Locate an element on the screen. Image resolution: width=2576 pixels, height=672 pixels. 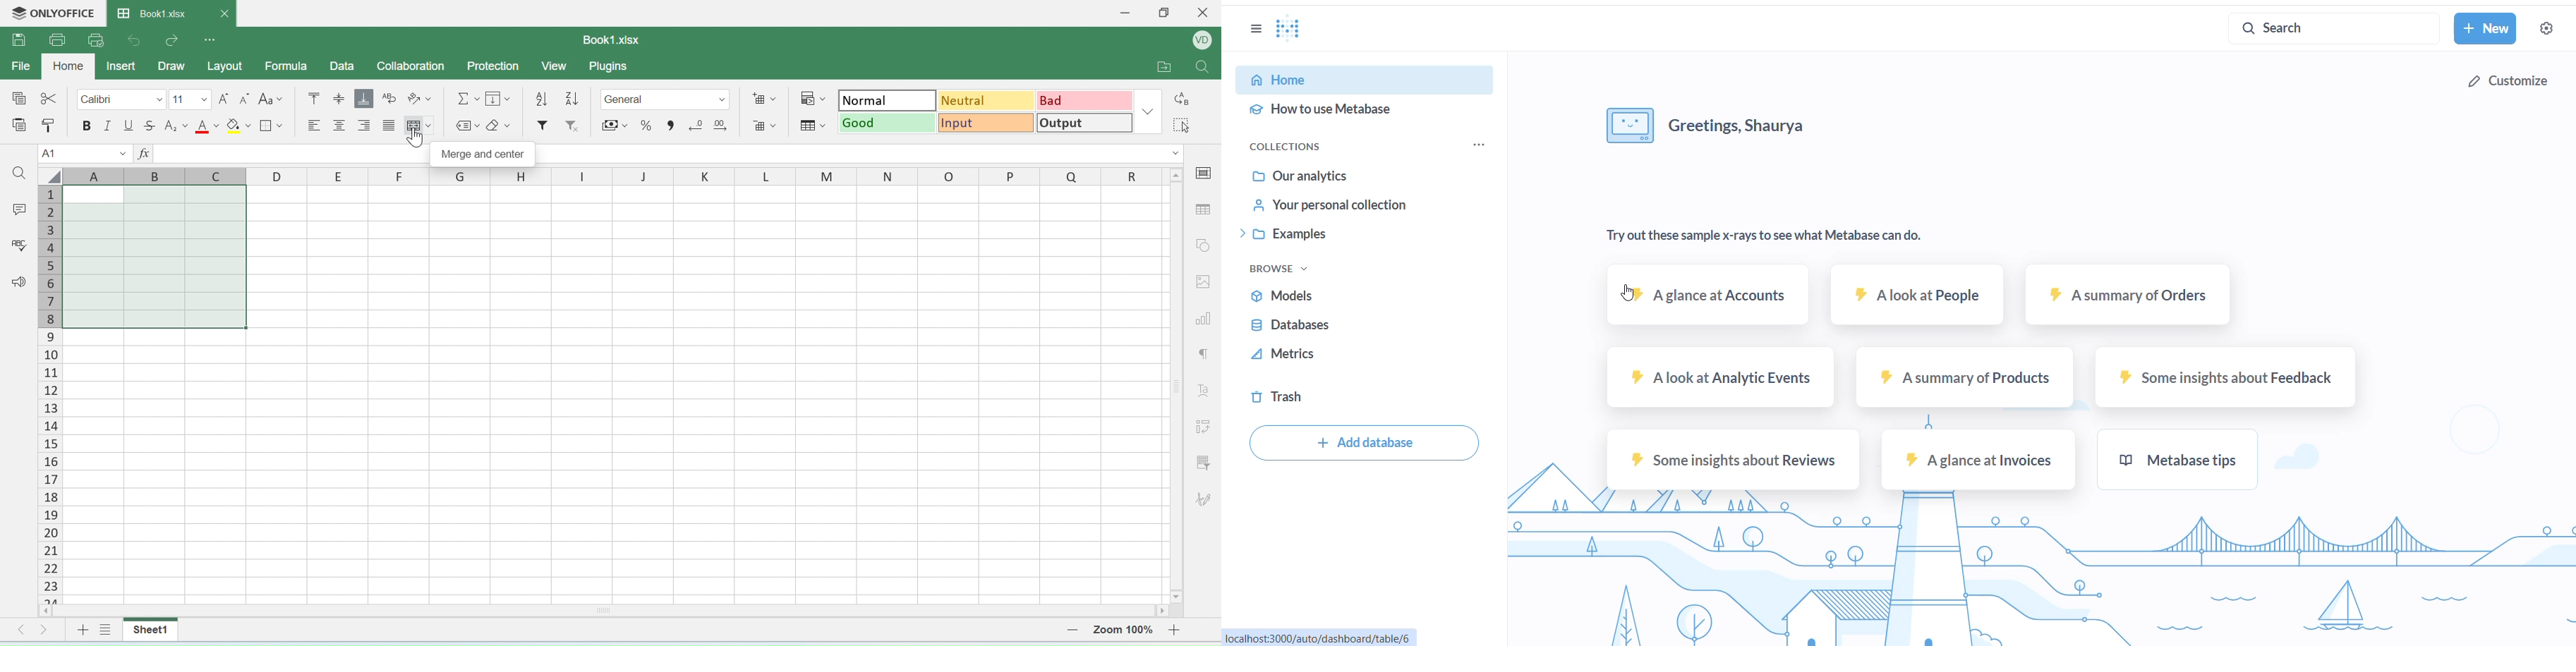
cut is located at coordinates (48, 97).